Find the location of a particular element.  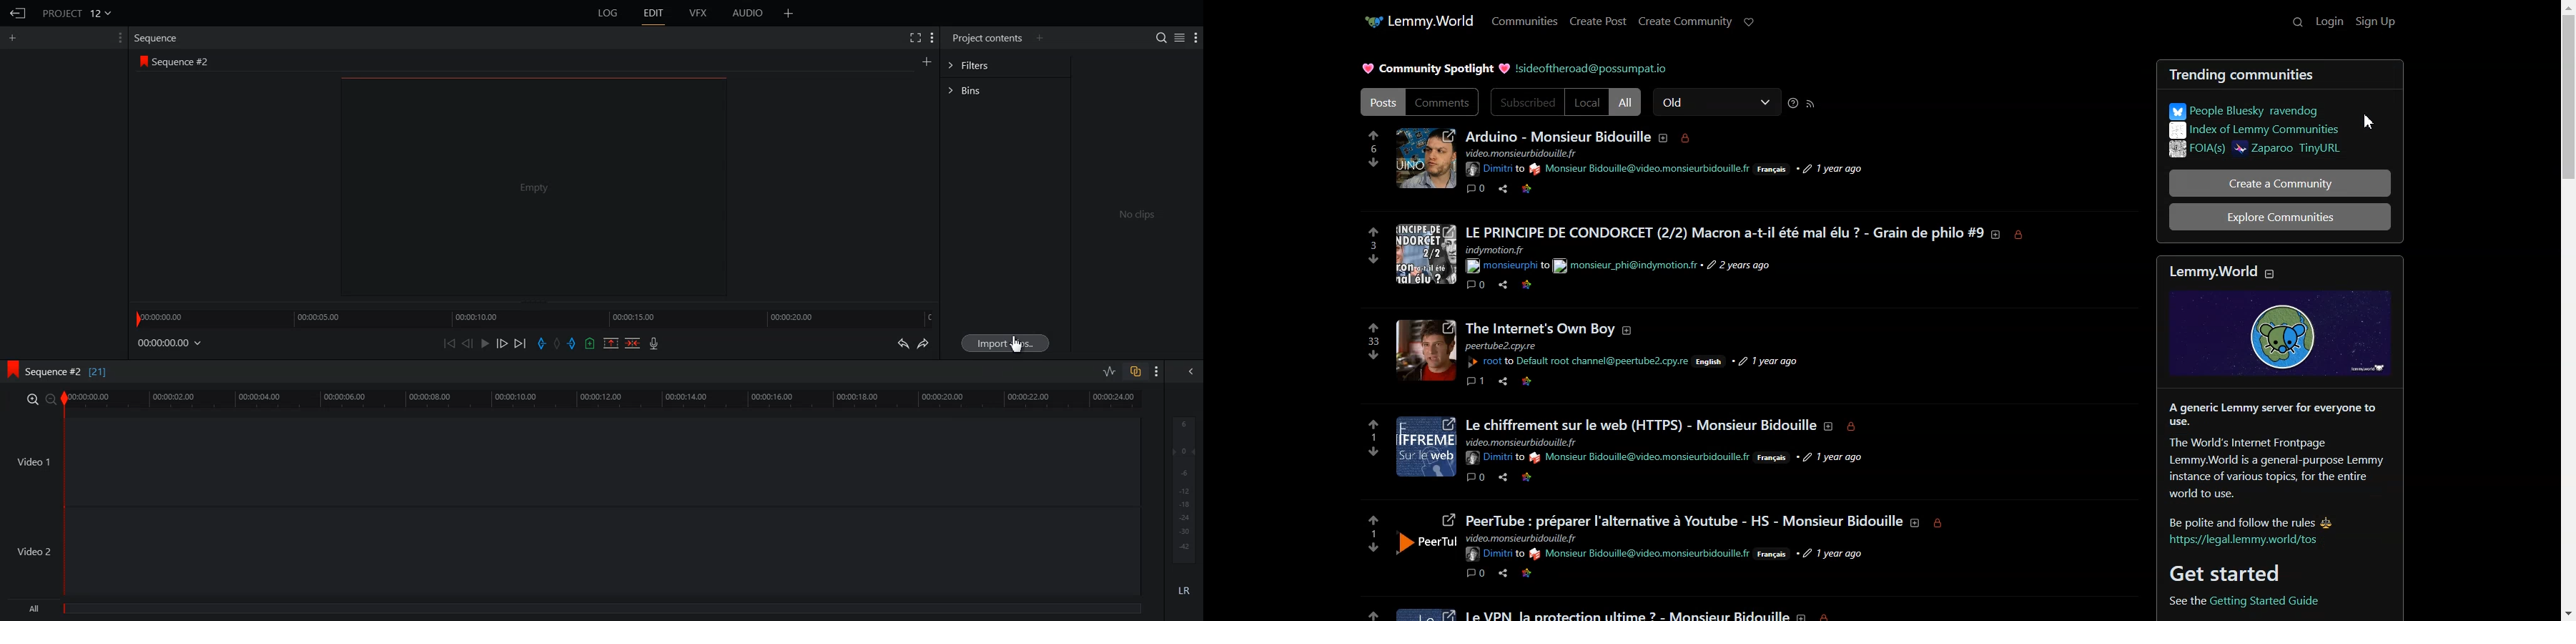

Subscribed is located at coordinates (1526, 102).